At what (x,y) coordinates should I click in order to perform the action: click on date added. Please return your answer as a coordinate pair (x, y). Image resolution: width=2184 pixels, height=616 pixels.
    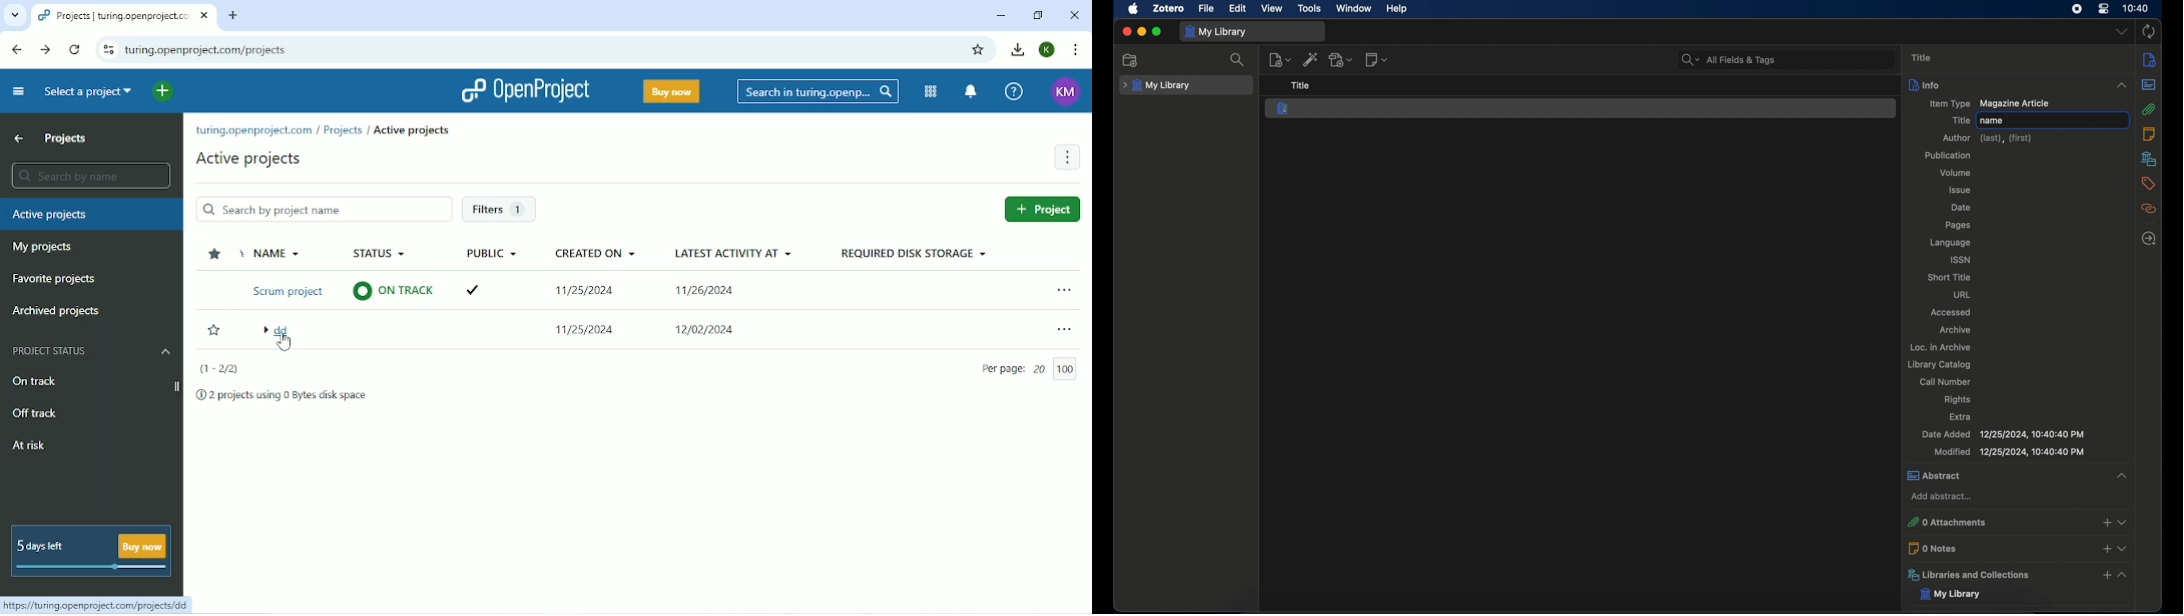
    Looking at the image, I should click on (2004, 434).